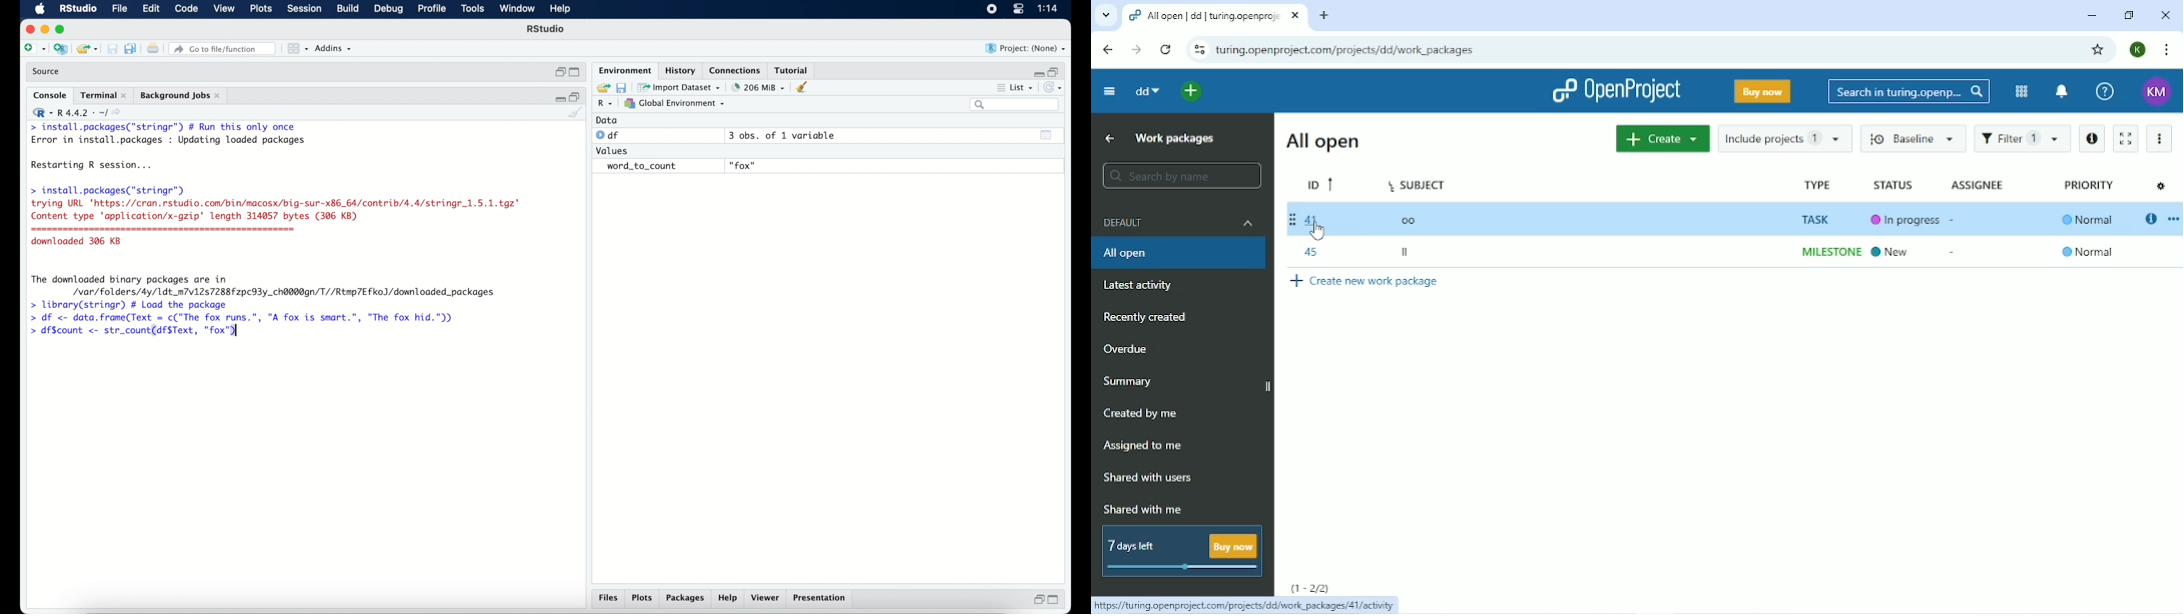  What do you see at coordinates (517, 9) in the screenshot?
I see `window` at bounding box center [517, 9].